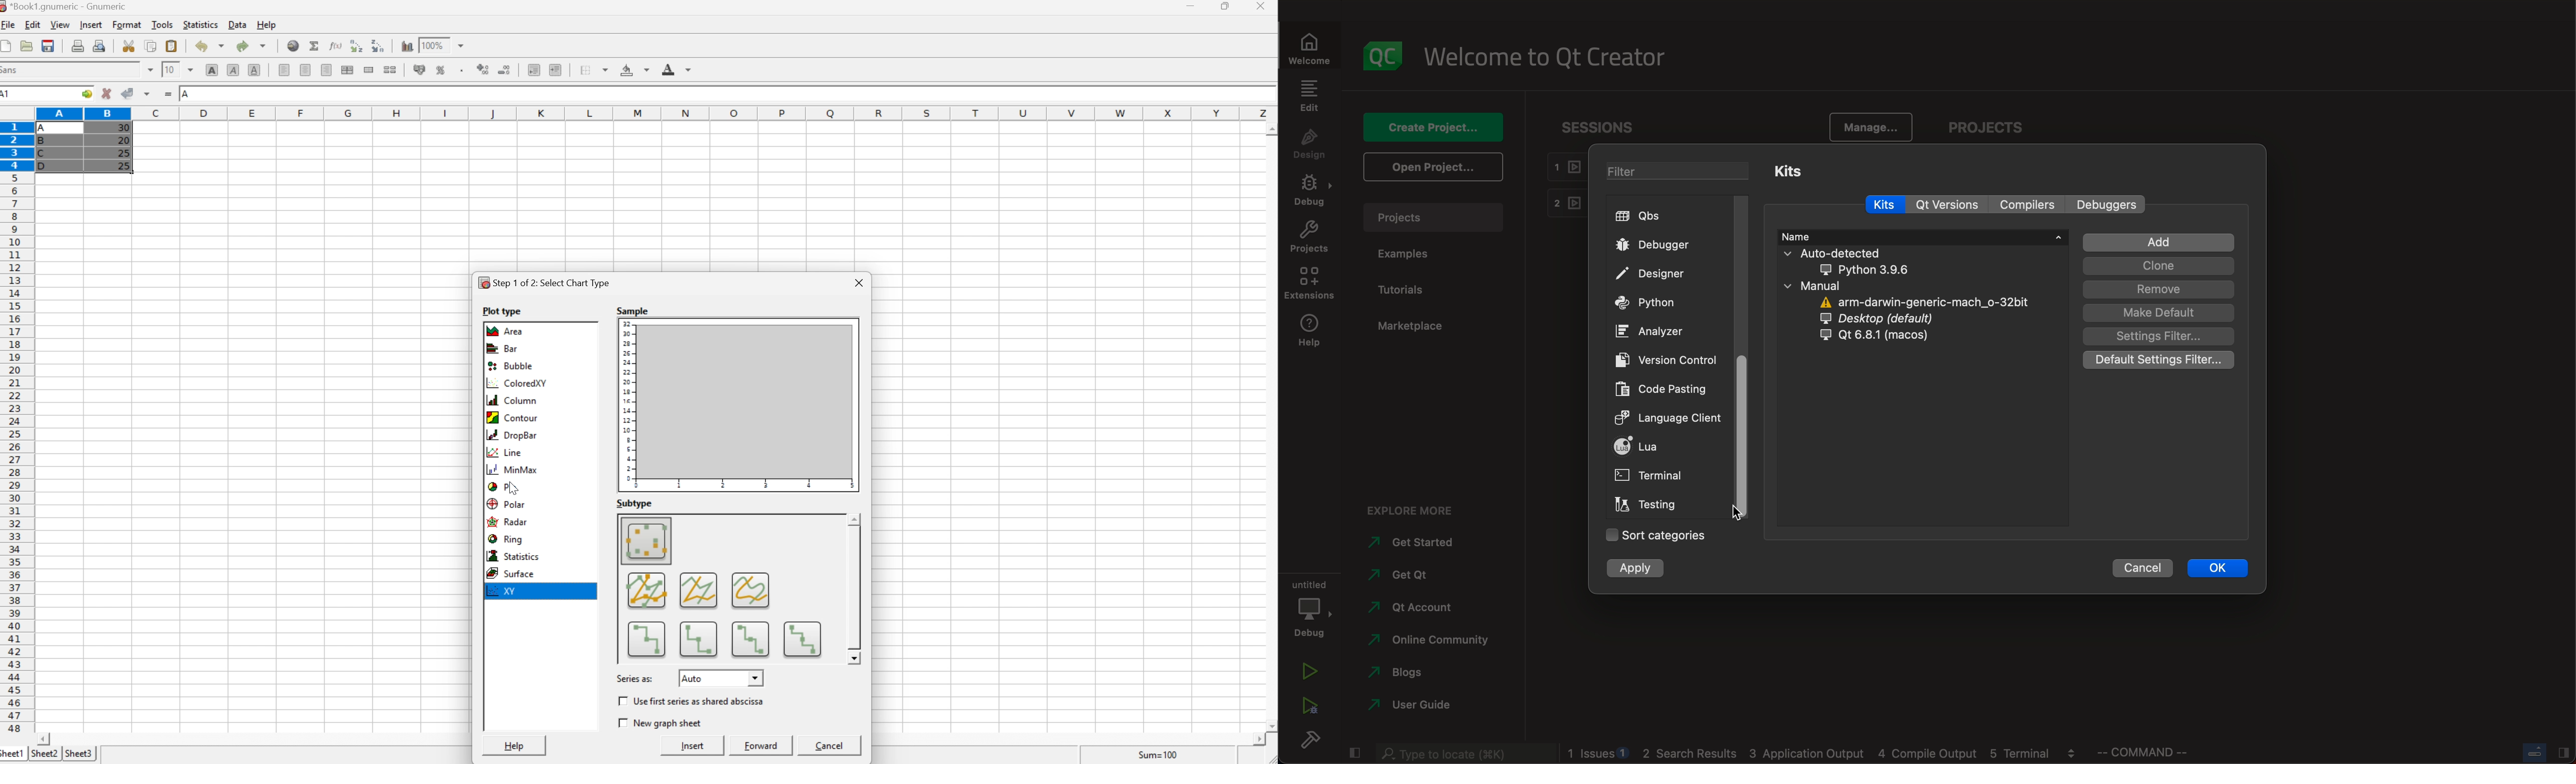  Describe the element at coordinates (693, 678) in the screenshot. I see `Auto` at that location.